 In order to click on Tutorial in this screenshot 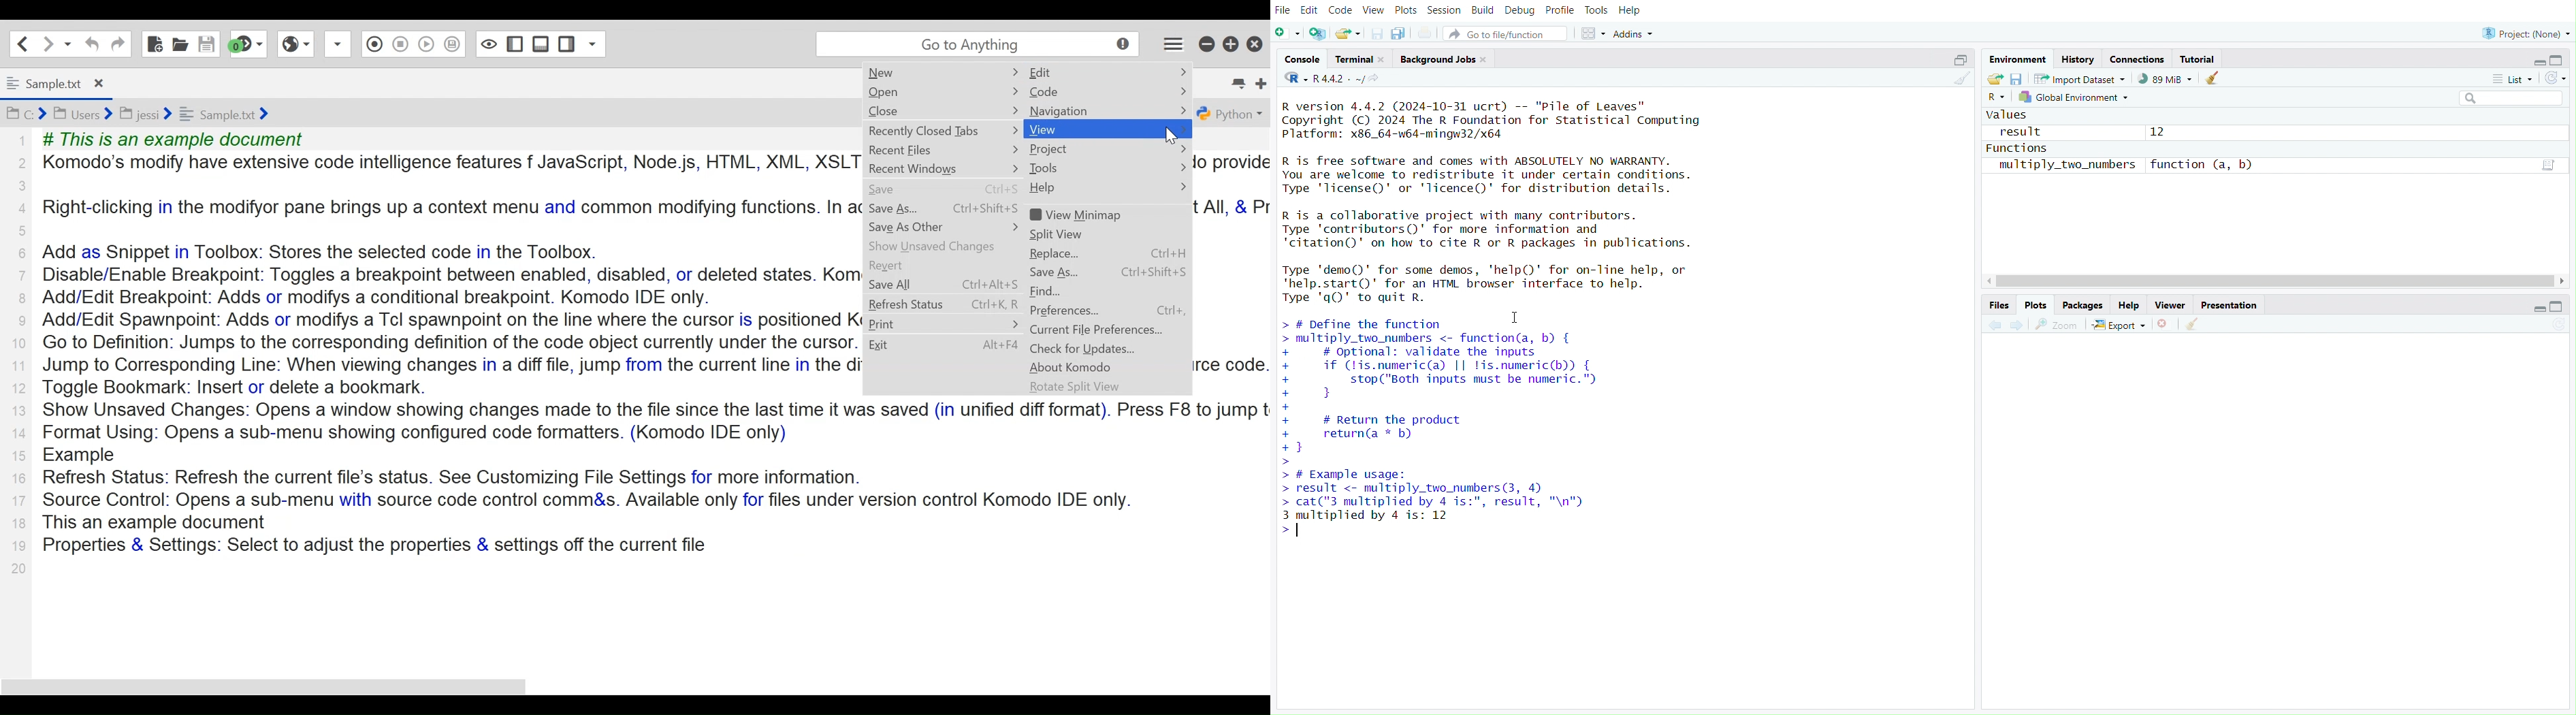, I will do `click(2198, 58)`.